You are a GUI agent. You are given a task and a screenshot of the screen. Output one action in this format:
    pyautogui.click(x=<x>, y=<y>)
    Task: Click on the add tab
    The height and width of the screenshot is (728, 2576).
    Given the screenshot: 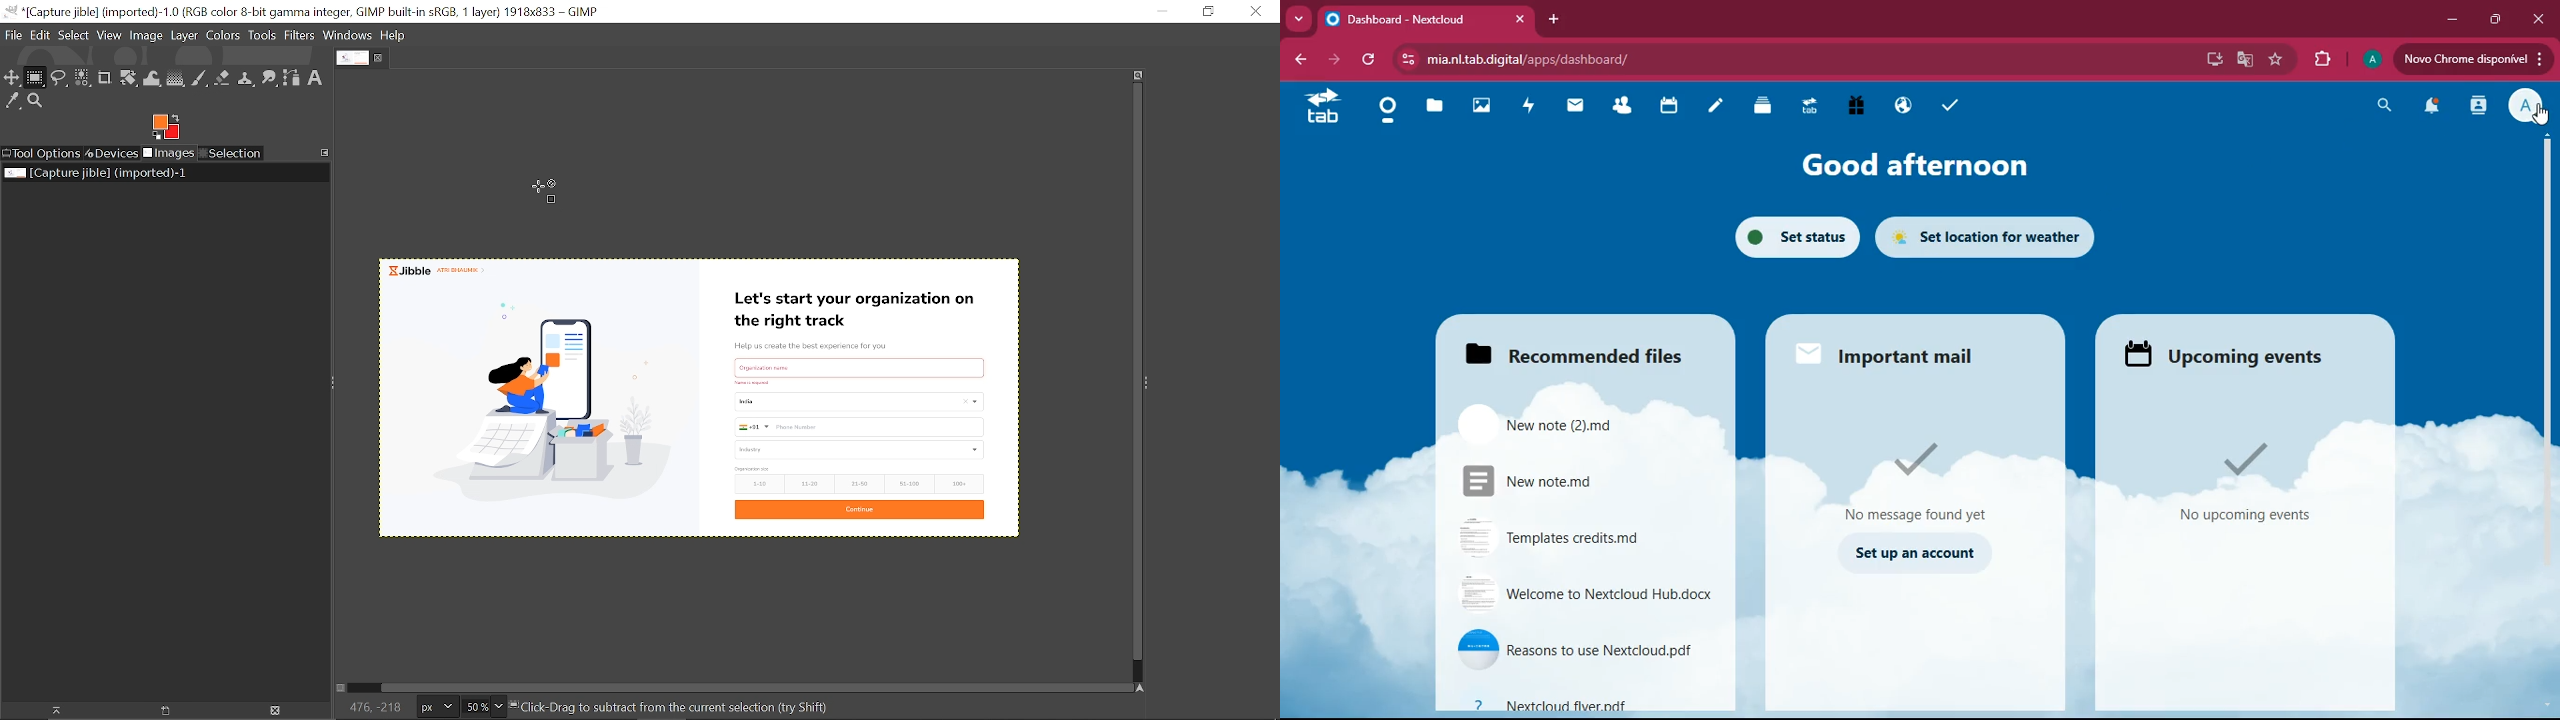 What is the action you would take?
    pyautogui.click(x=1552, y=21)
    